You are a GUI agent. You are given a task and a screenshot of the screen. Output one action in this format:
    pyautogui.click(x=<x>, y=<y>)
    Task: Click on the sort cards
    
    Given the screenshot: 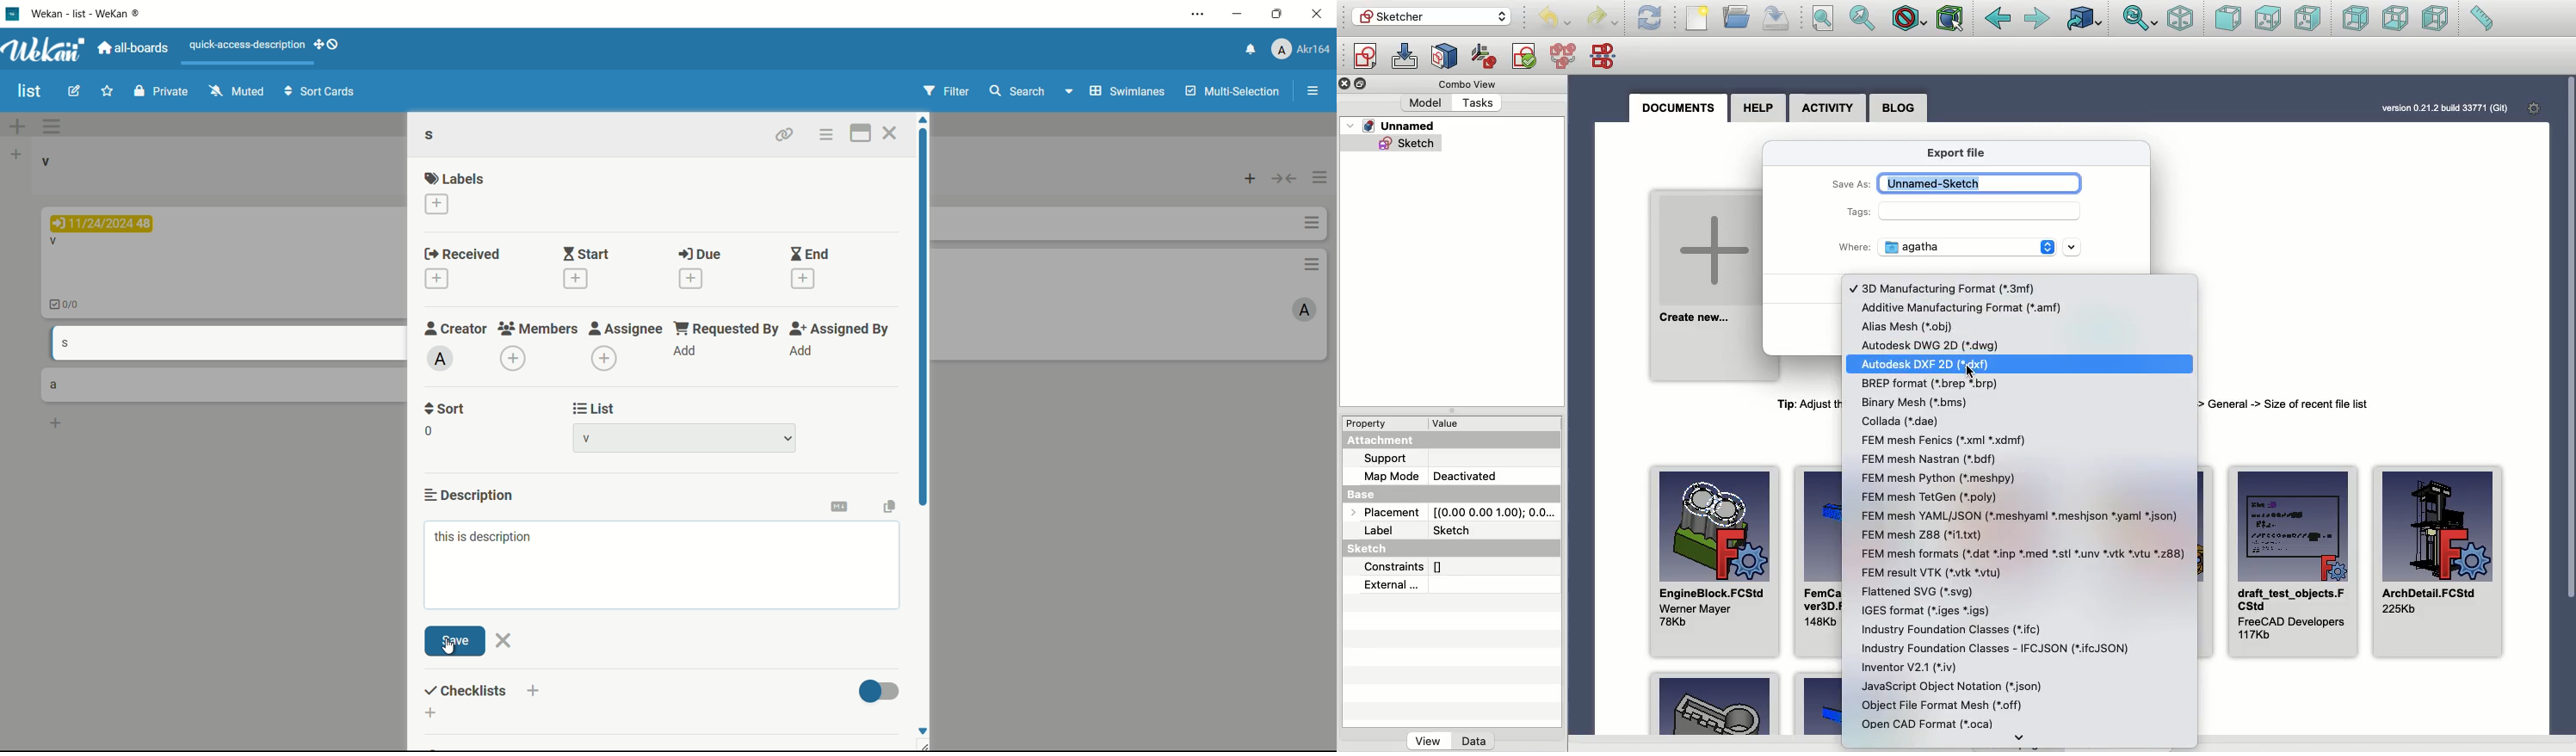 What is the action you would take?
    pyautogui.click(x=321, y=93)
    